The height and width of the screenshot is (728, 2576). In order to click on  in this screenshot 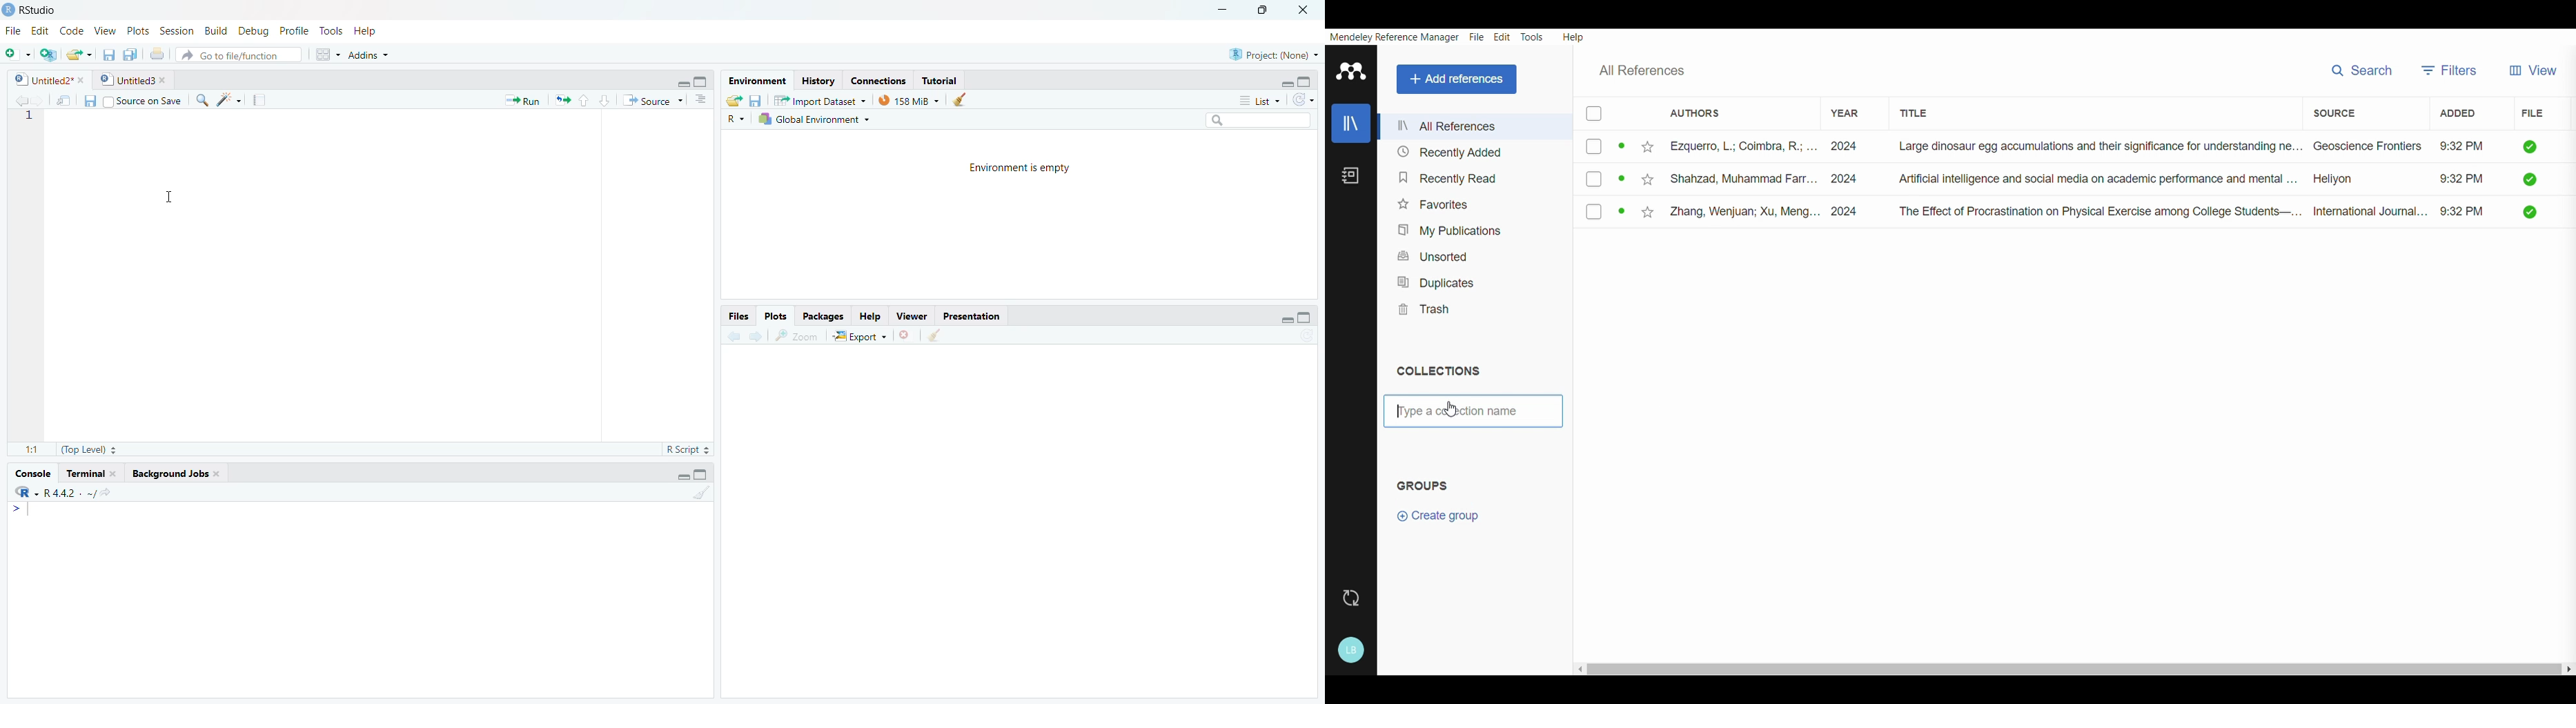, I will do `click(756, 100)`.